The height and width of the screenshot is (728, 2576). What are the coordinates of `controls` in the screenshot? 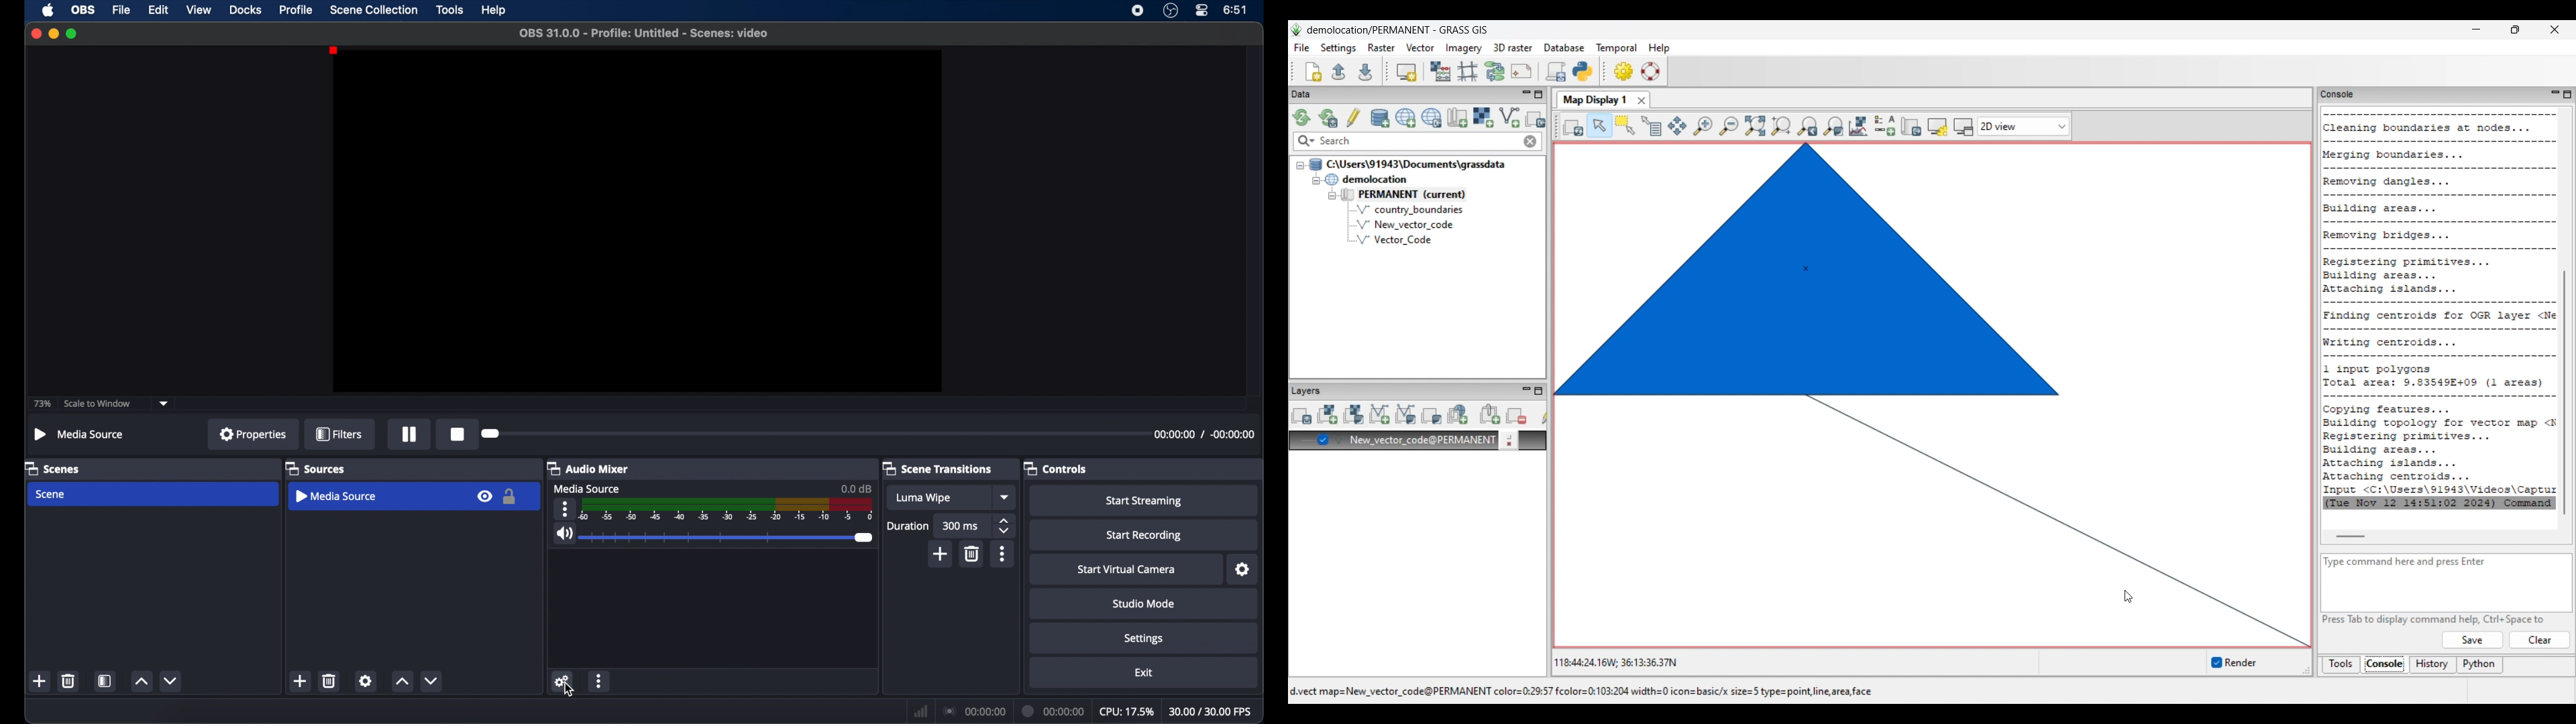 It's located at (1056, 468).